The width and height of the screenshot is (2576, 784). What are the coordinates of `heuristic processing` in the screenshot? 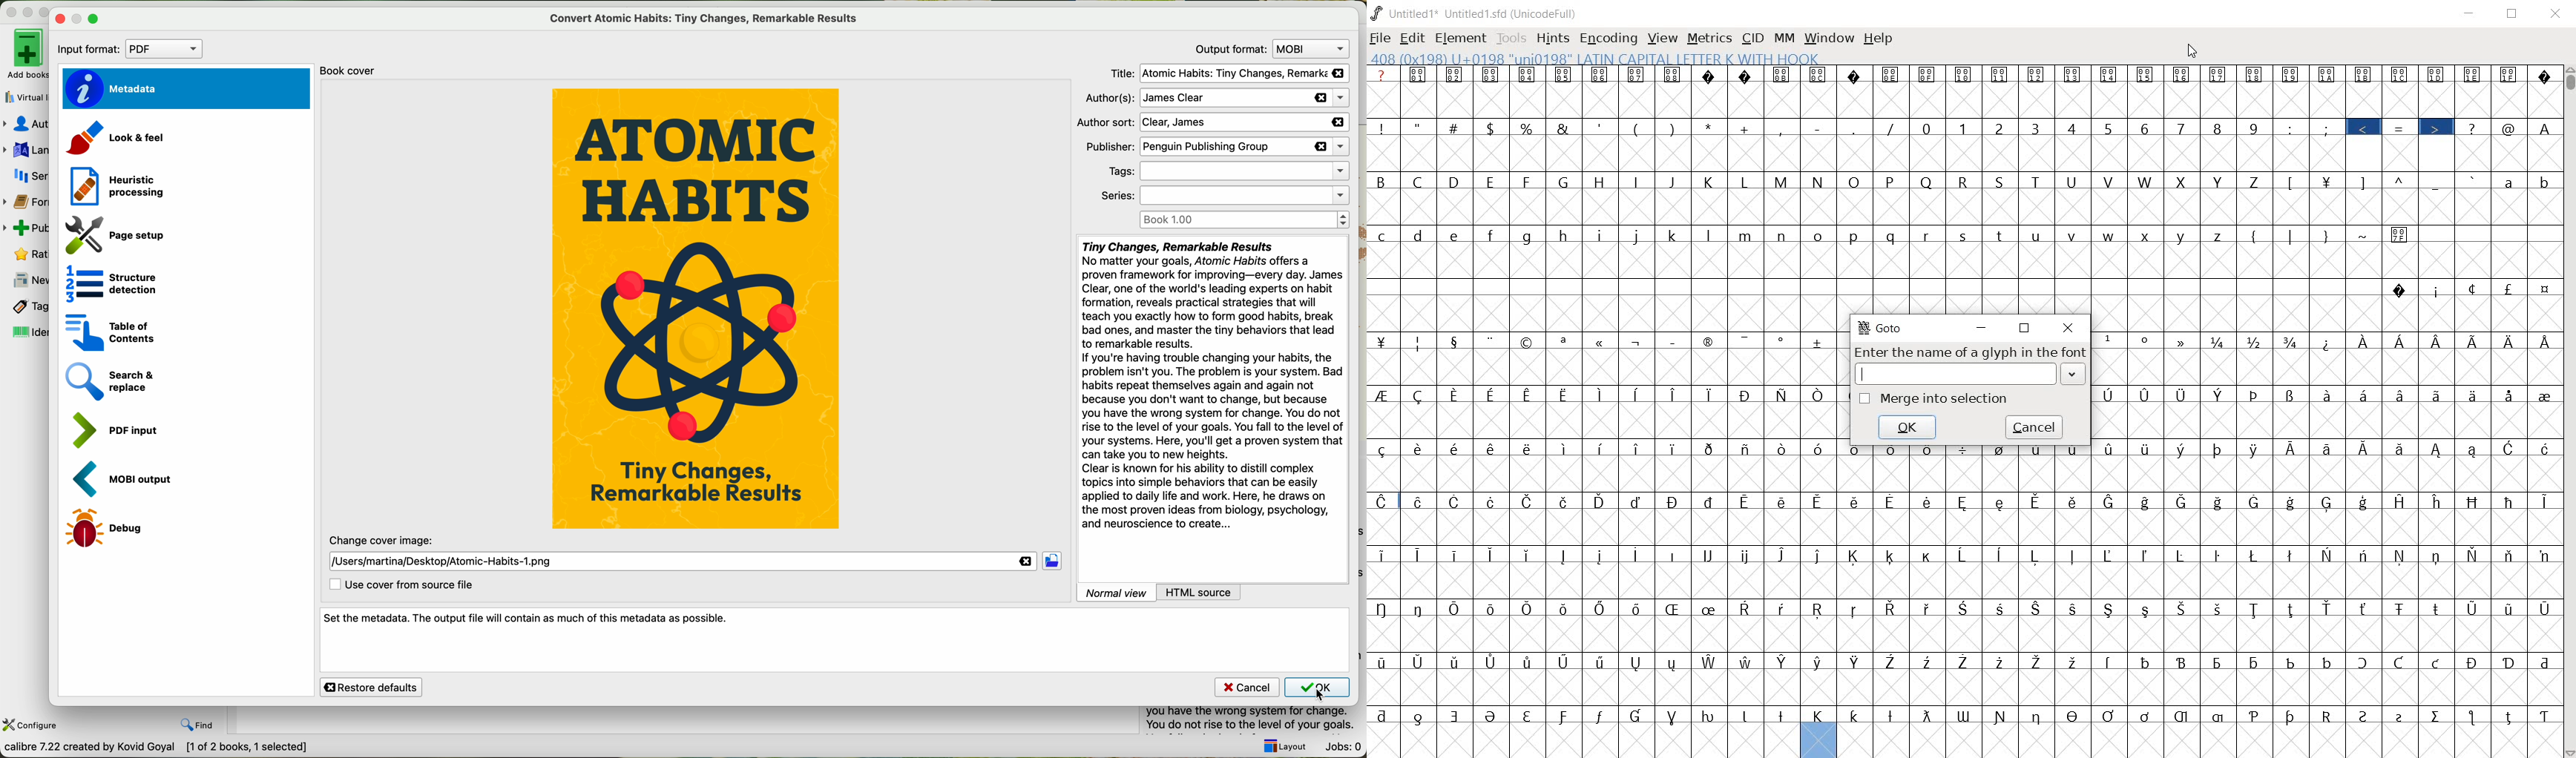 It's located at (116, 186).